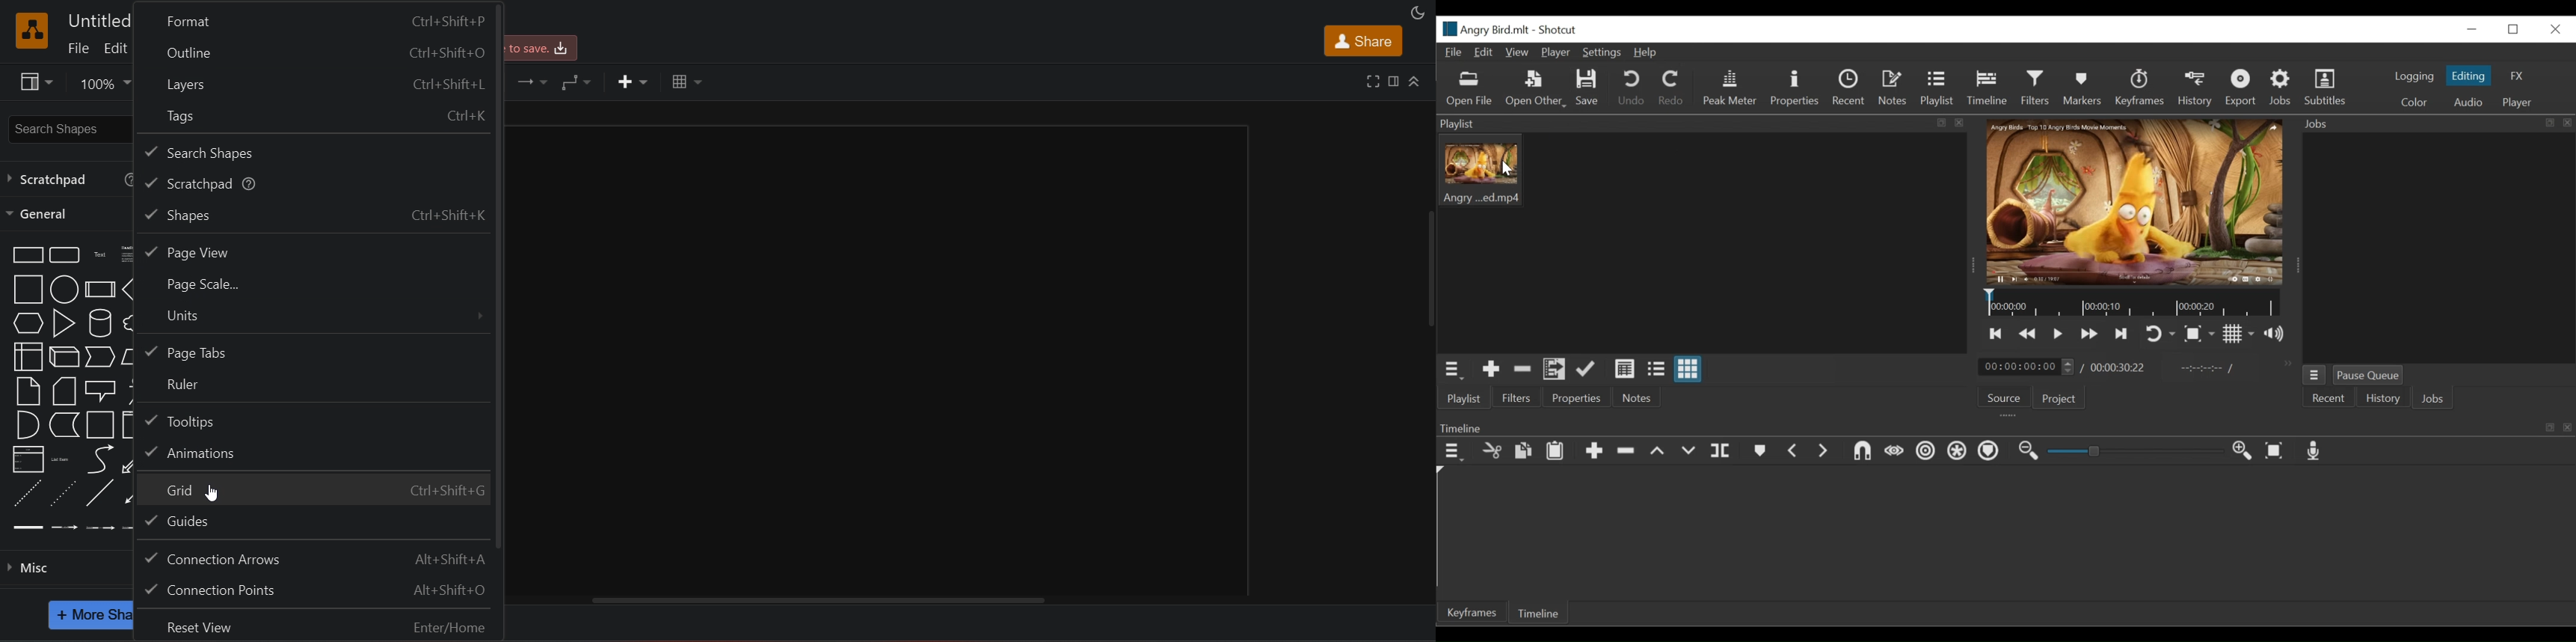  What do you see at coordinates (319, 153) in the screenshot?
I see `search shapes` at bounding box center [319, 153].